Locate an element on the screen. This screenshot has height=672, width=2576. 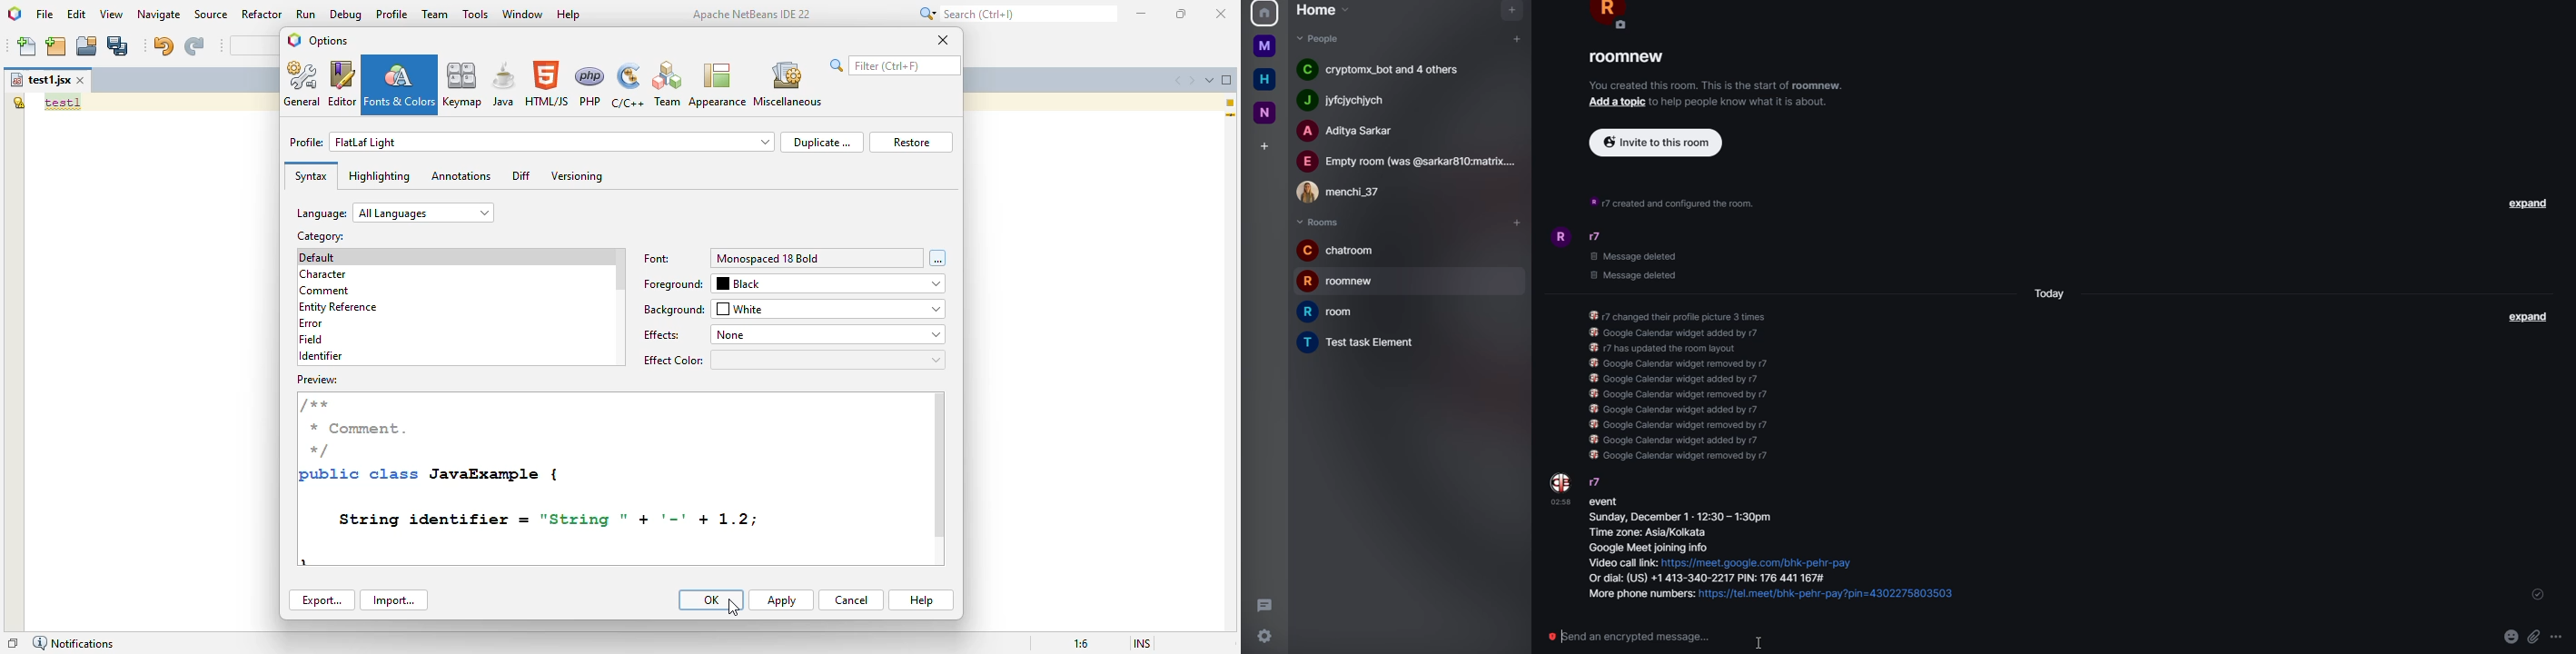
add is located at coordinates (1615, 102).